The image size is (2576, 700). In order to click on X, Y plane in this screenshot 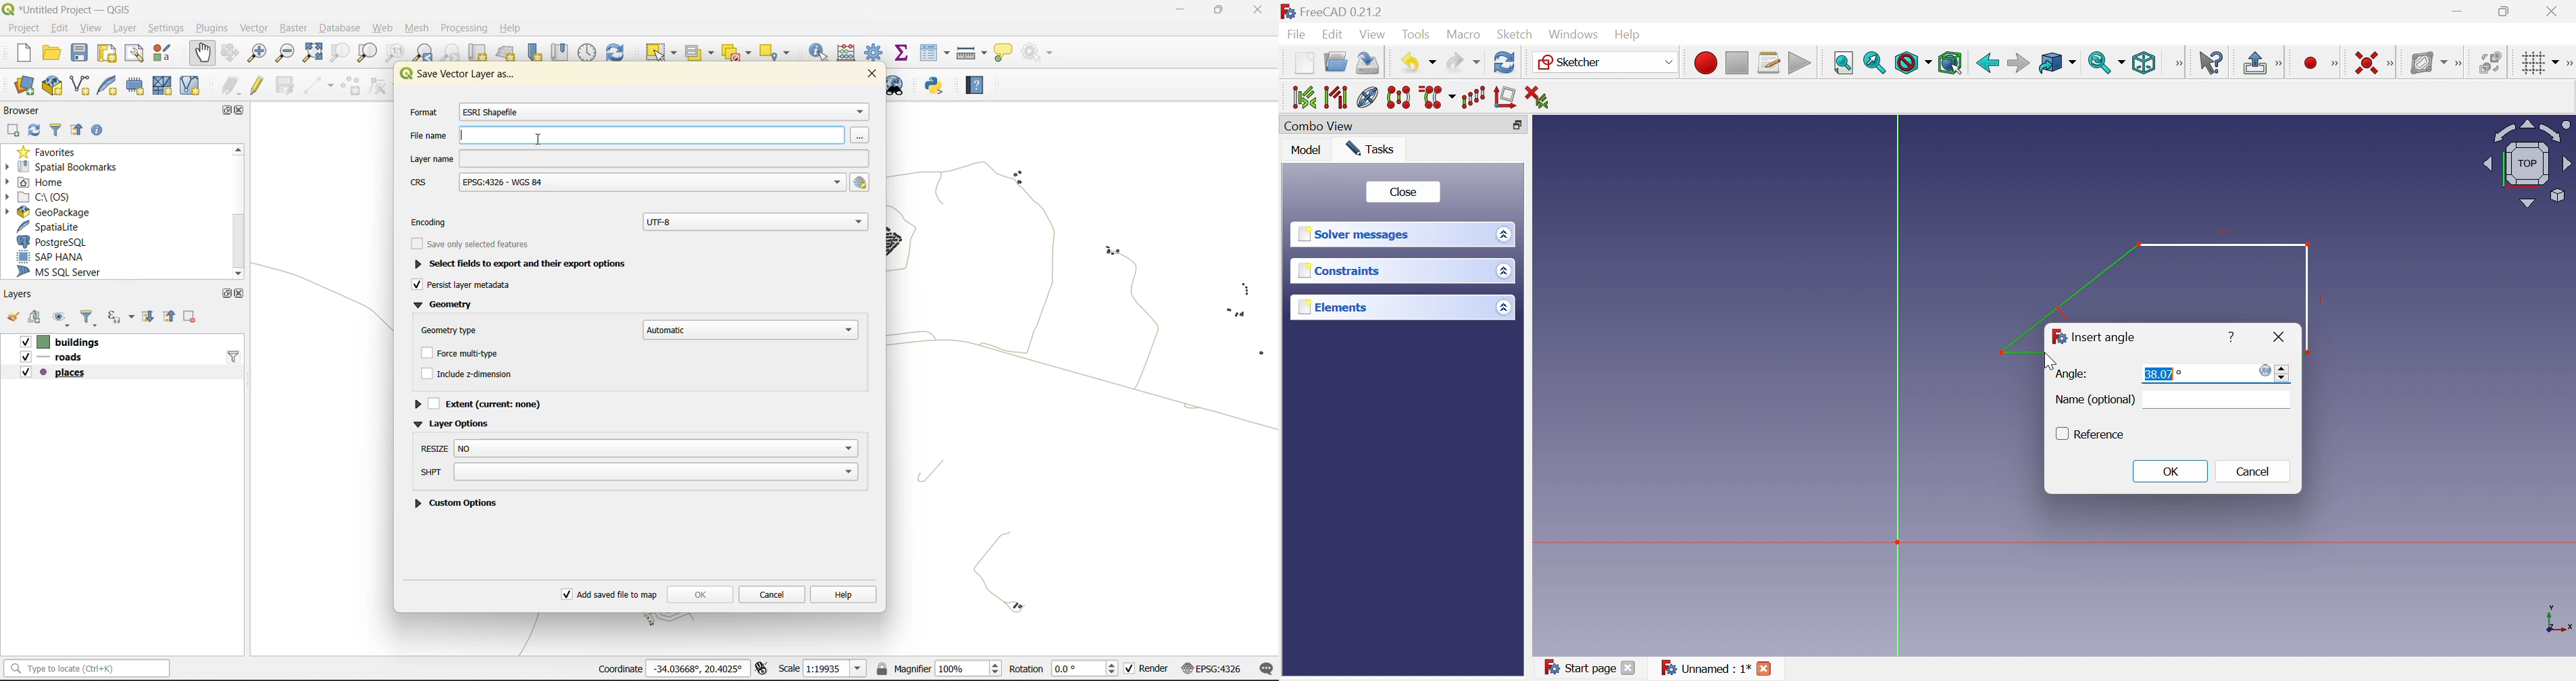, I will do `click(2559, 620)`.